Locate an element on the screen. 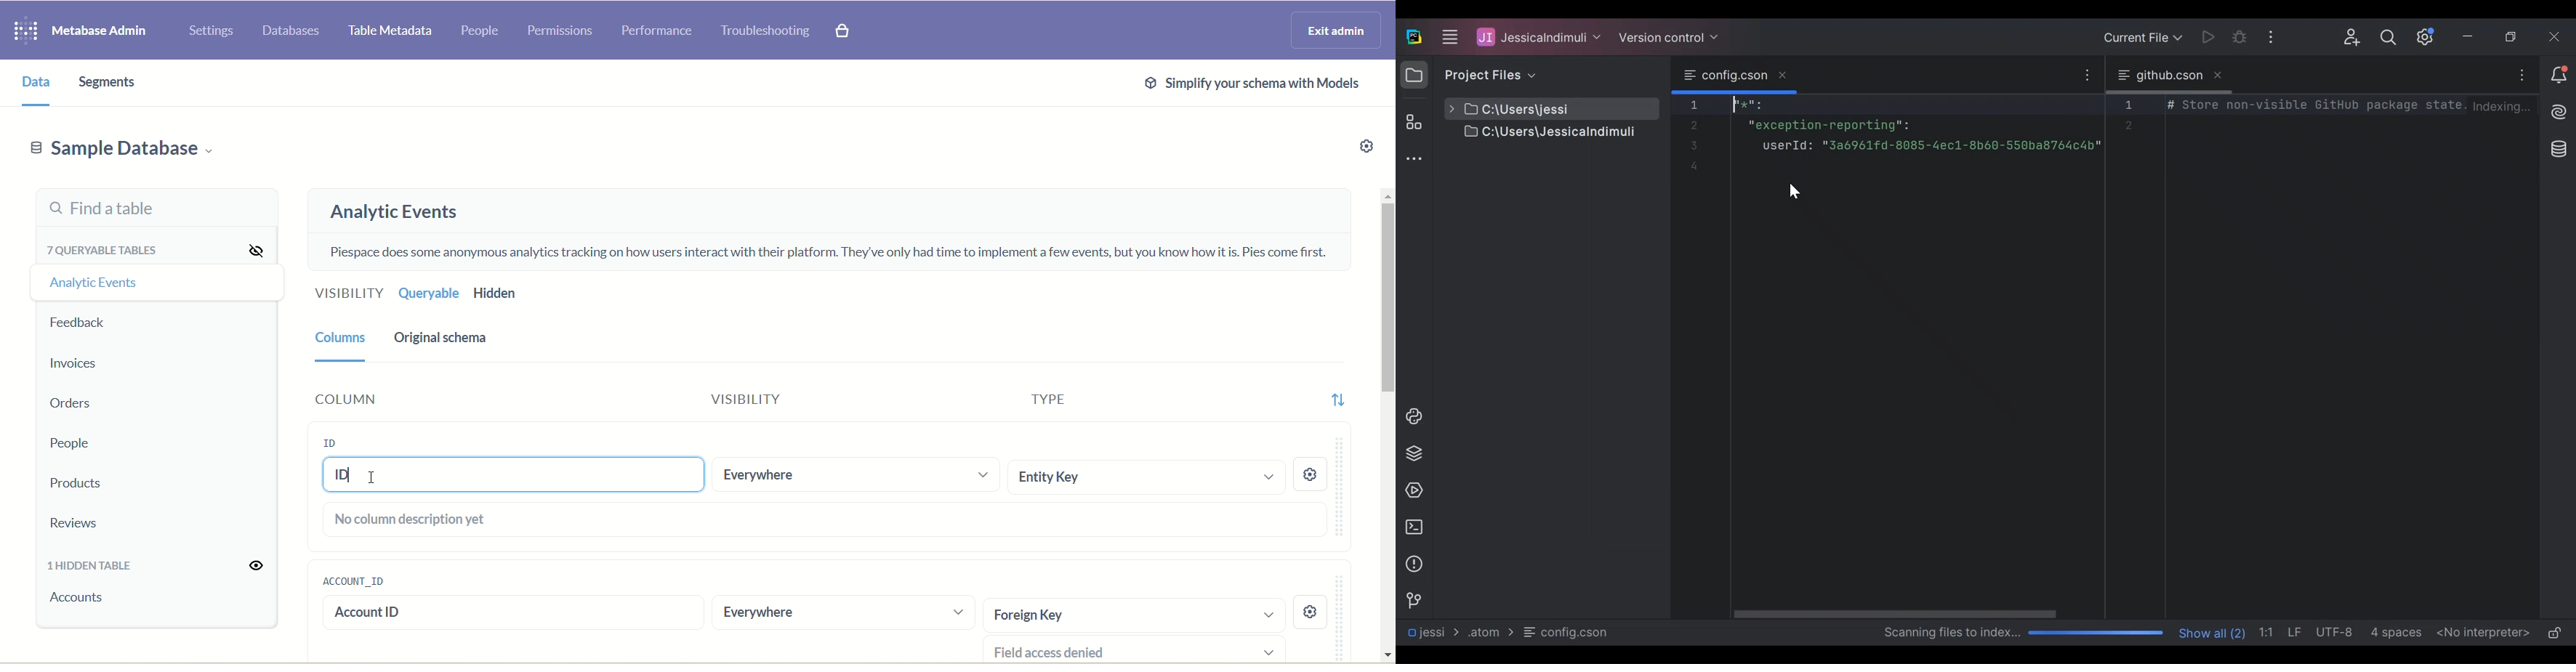 Image resolution: width=2576 pixels, height=672 pixels. Columns is located at coordinates (342, 344).